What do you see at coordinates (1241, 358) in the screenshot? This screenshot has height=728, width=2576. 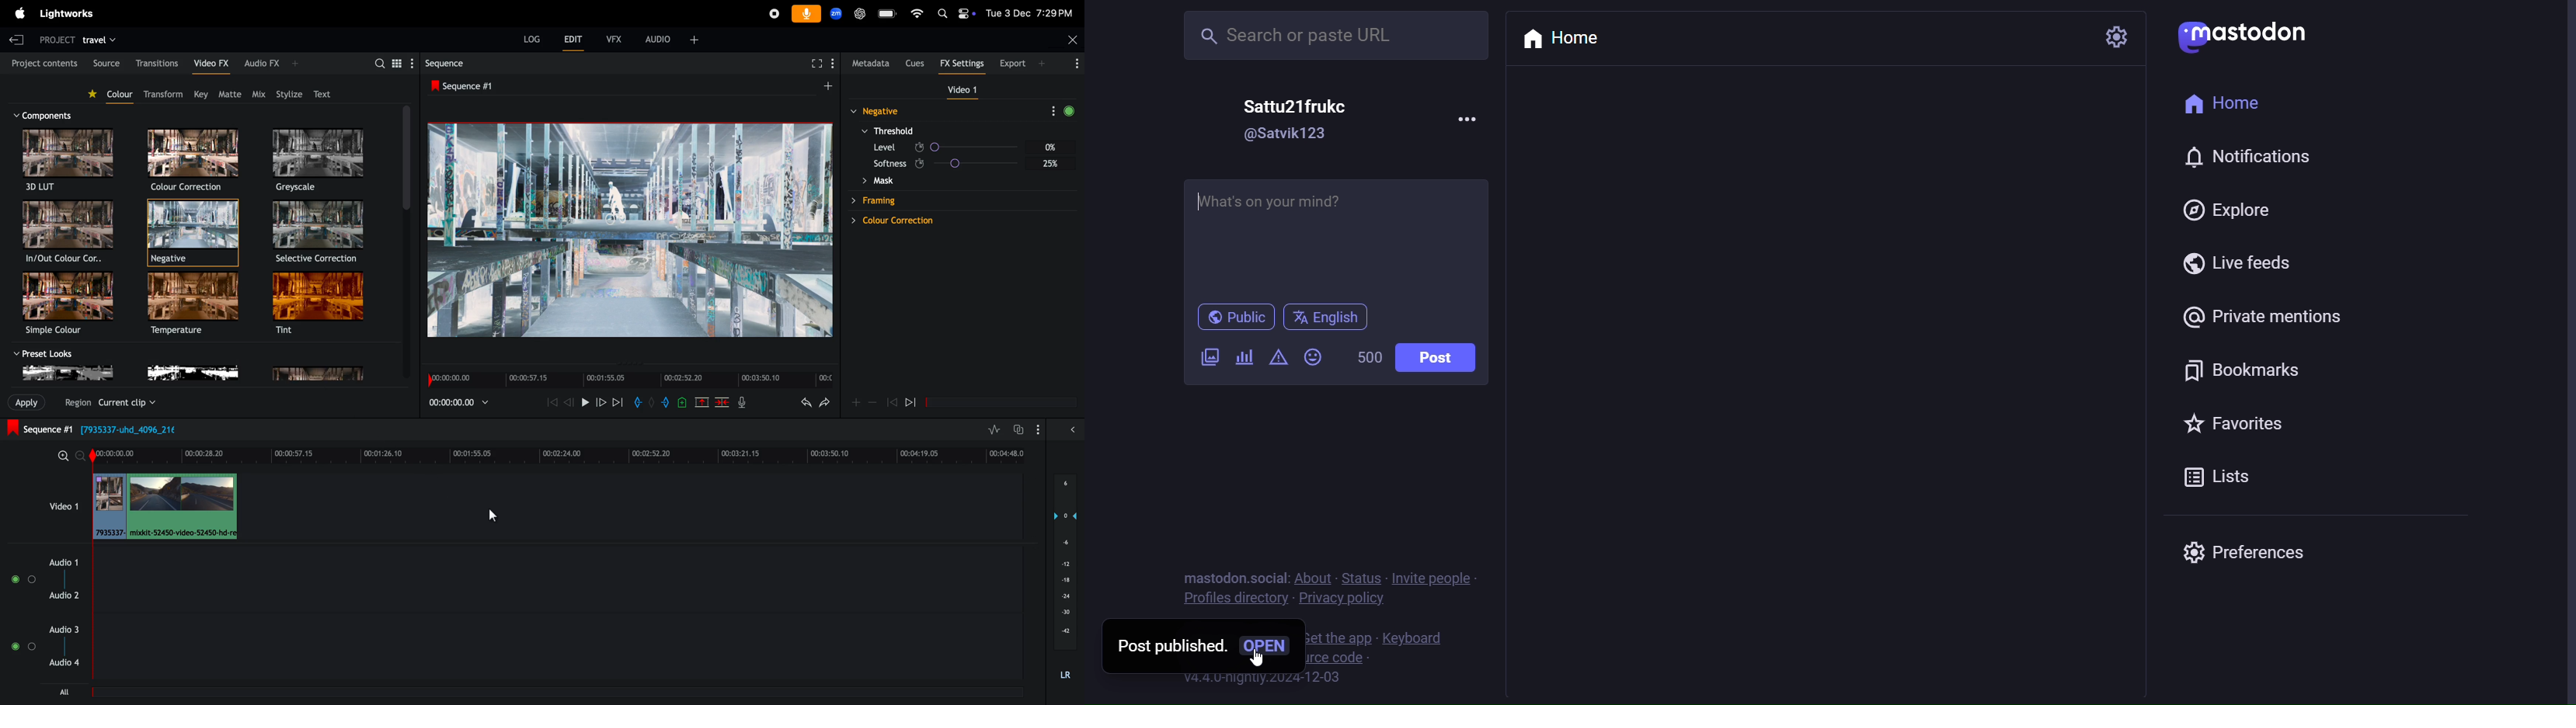 I see `poll` at bounding box center [1241, 358].